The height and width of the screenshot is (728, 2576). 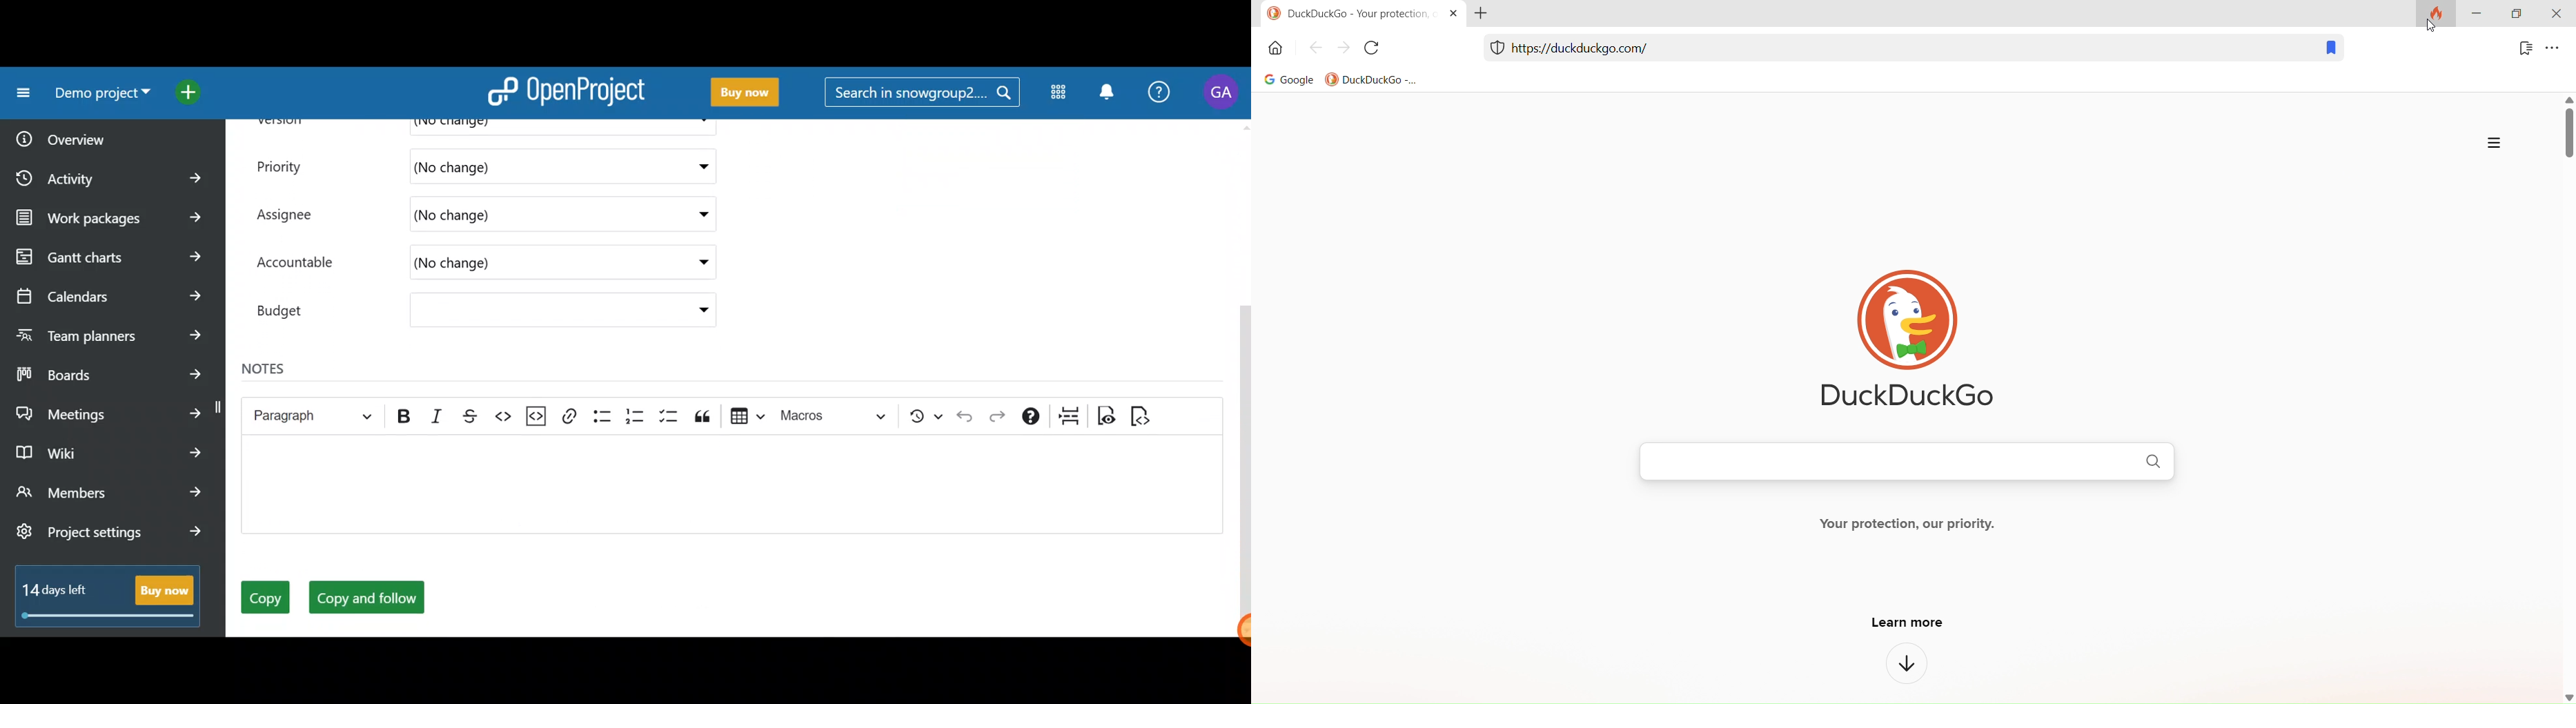 I want to click on Priority, so click(x=289, y=166).